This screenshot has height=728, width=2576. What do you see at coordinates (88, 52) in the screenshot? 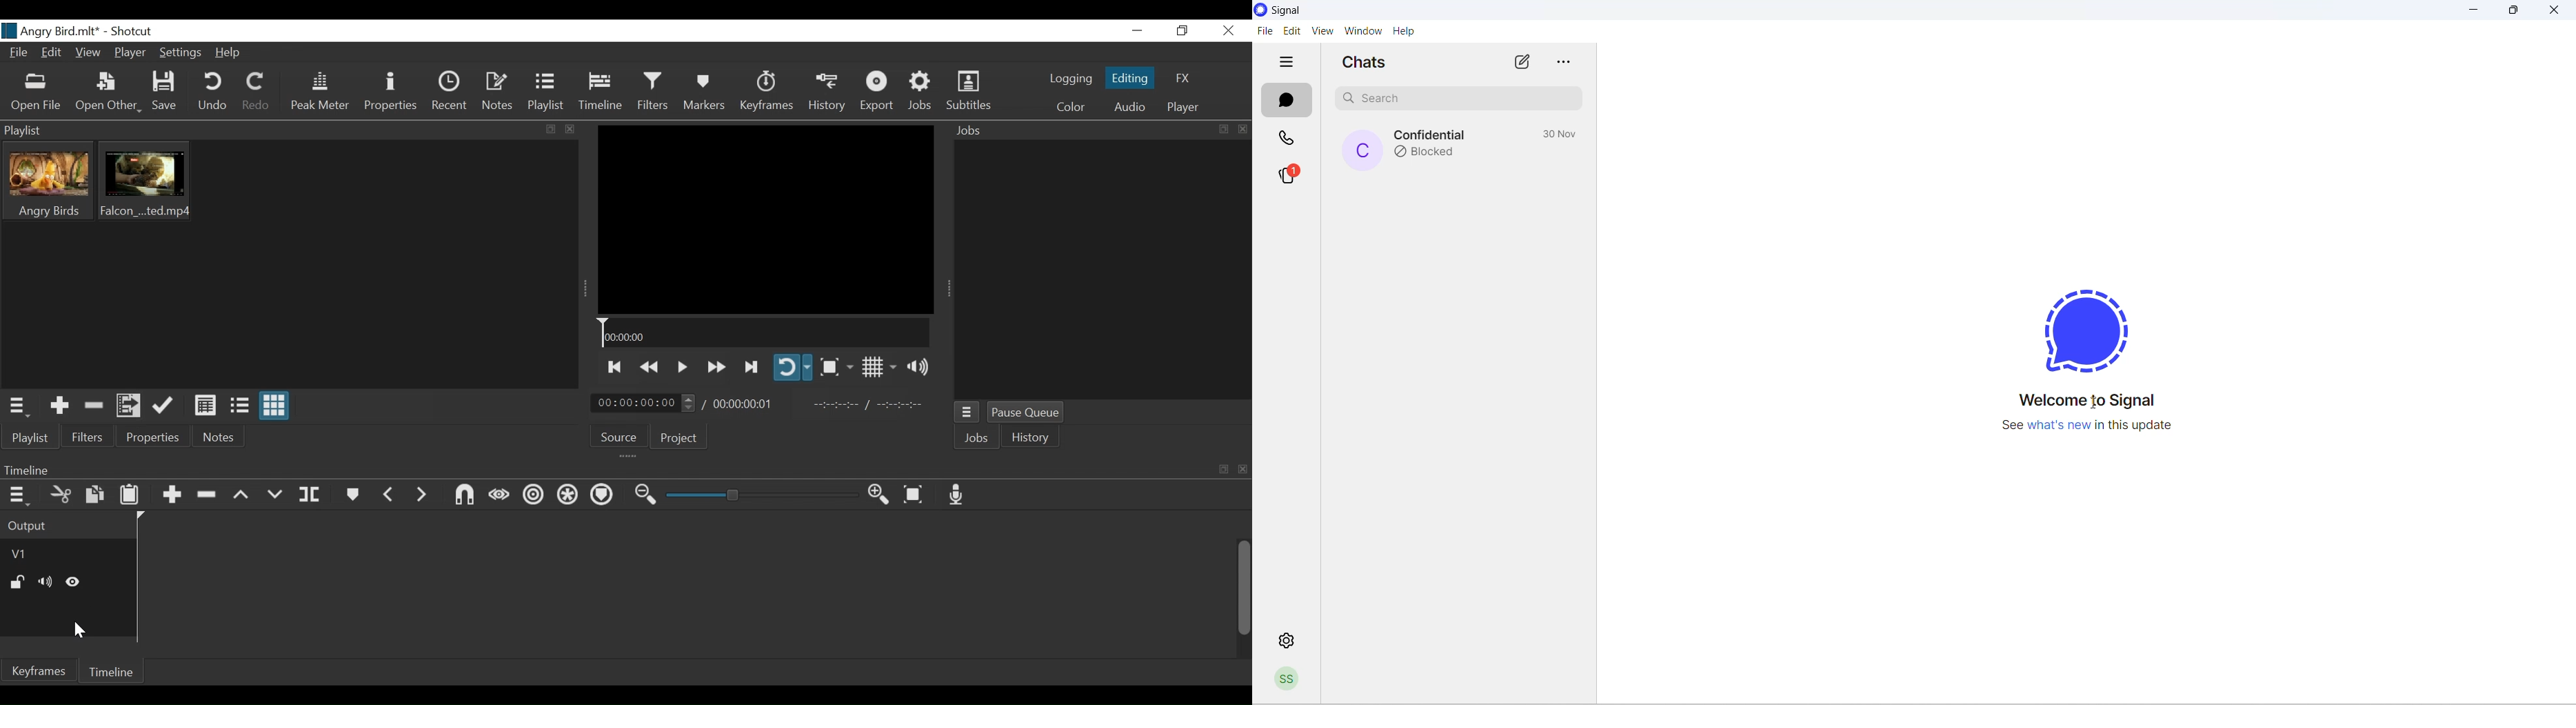
I see `View` at bounding box center [88, 52].